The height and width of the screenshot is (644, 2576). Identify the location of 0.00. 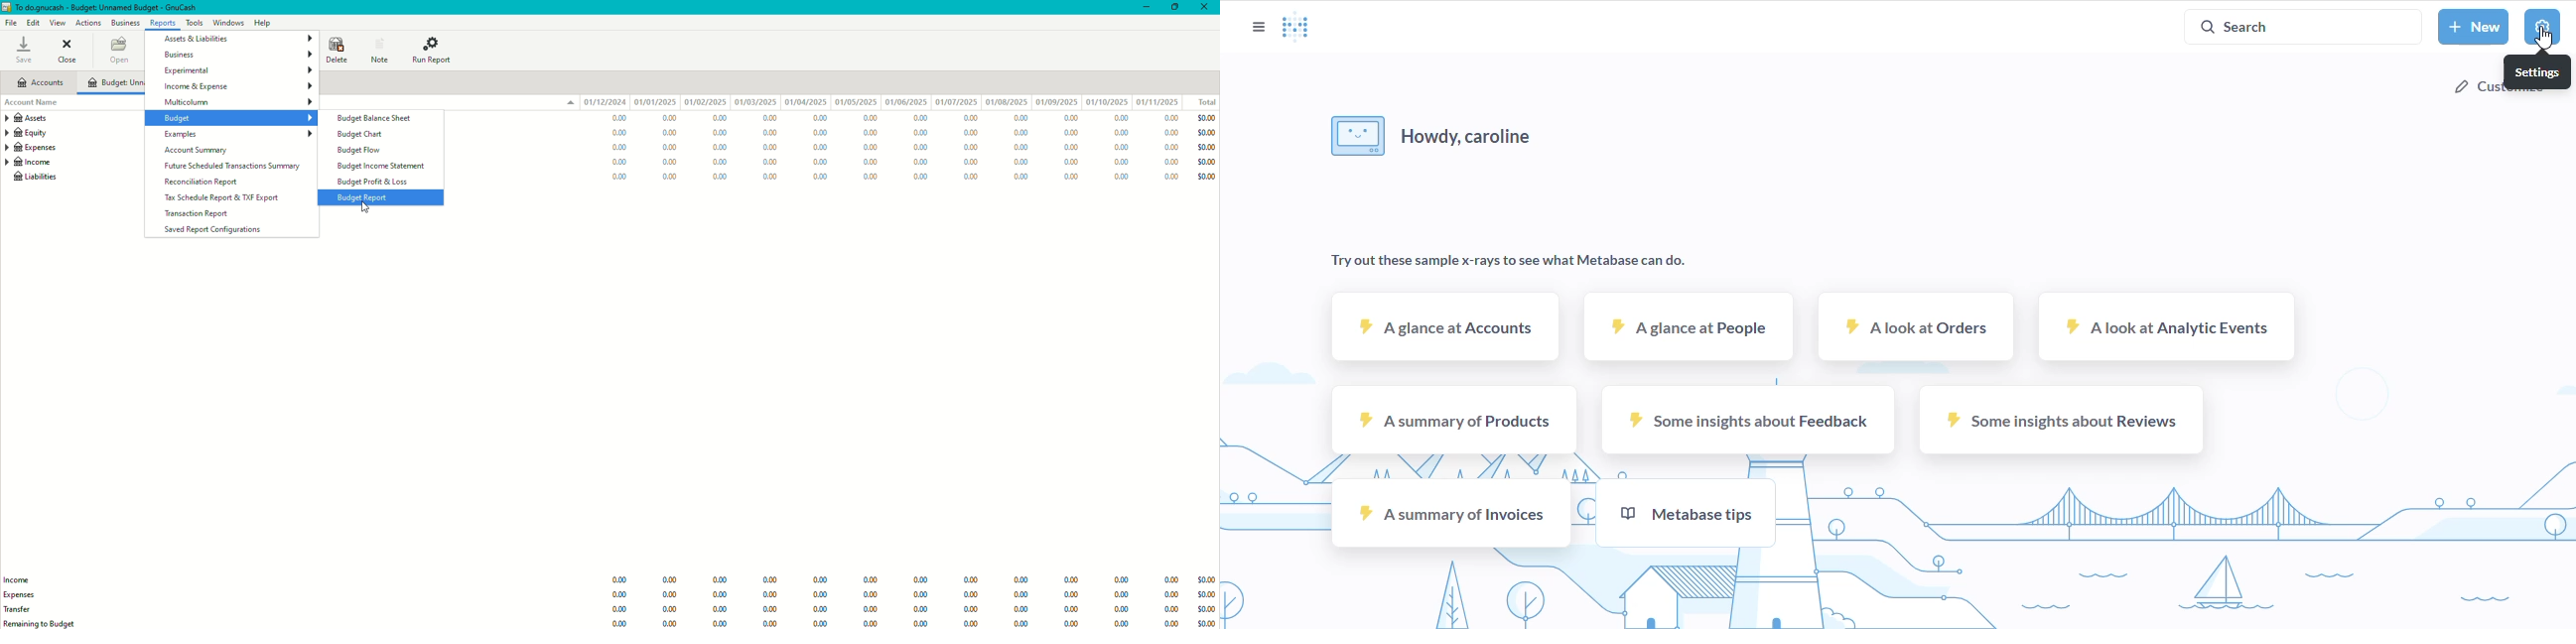
(1171, 597).